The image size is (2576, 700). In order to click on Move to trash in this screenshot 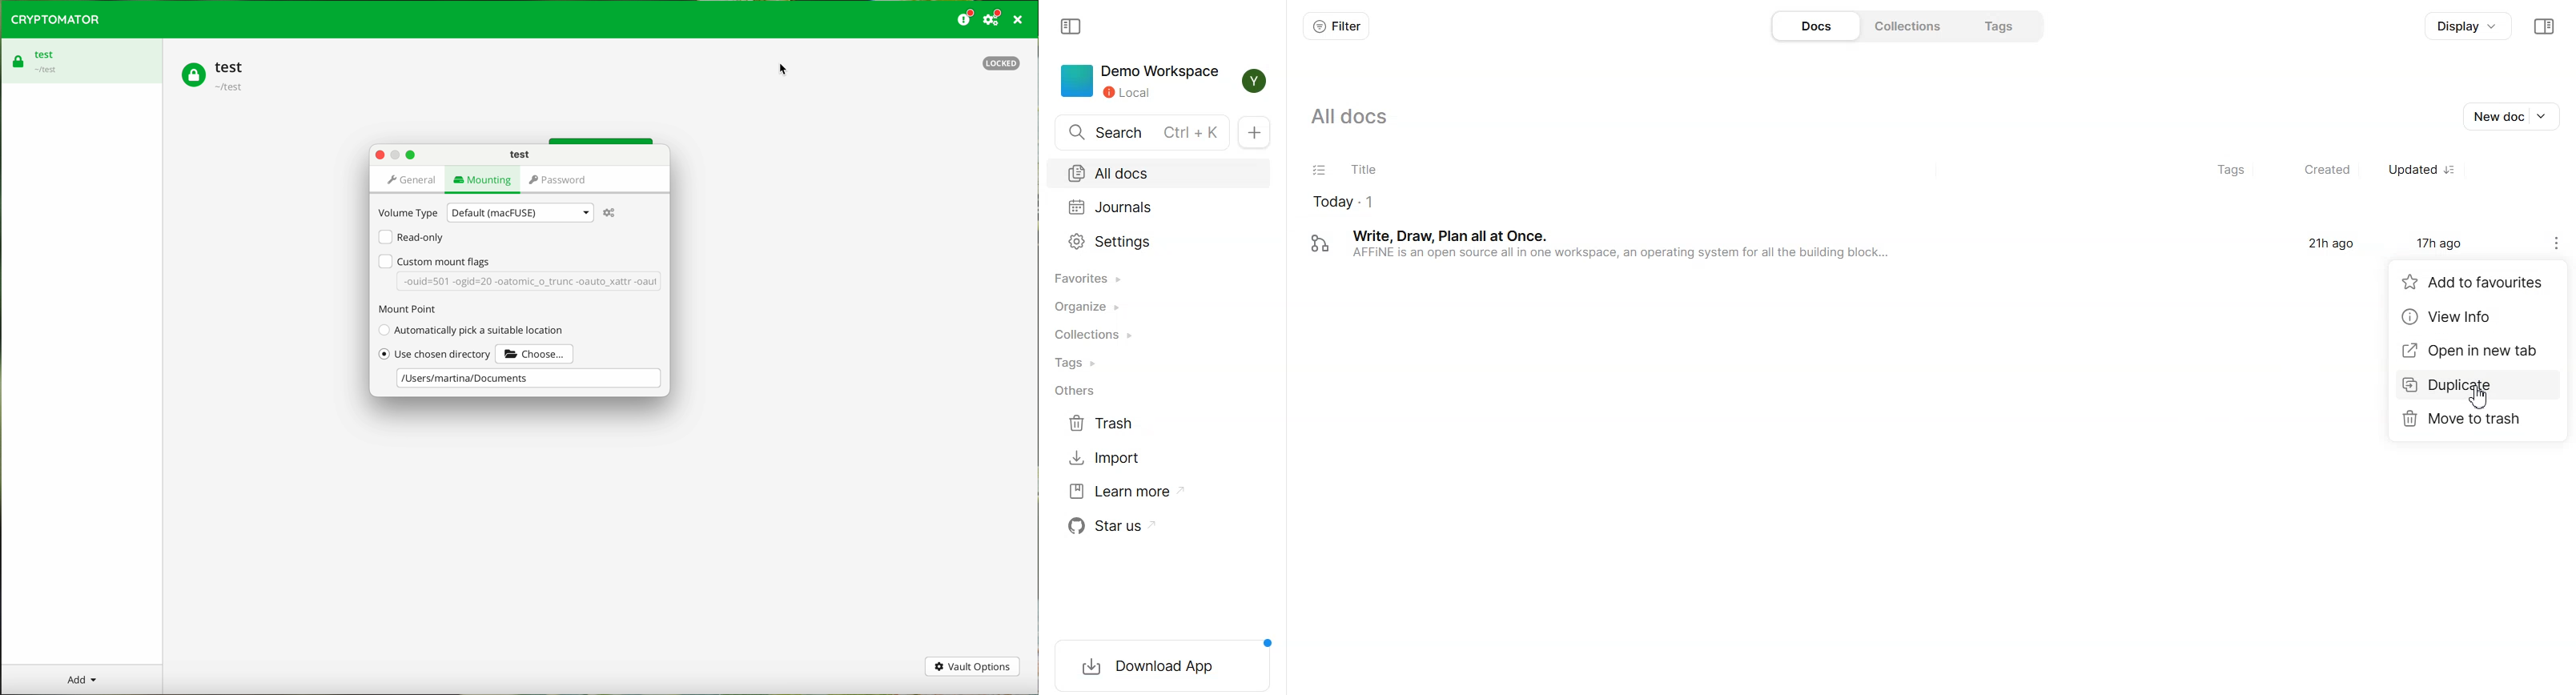, I will do `click(2479, 420)`.